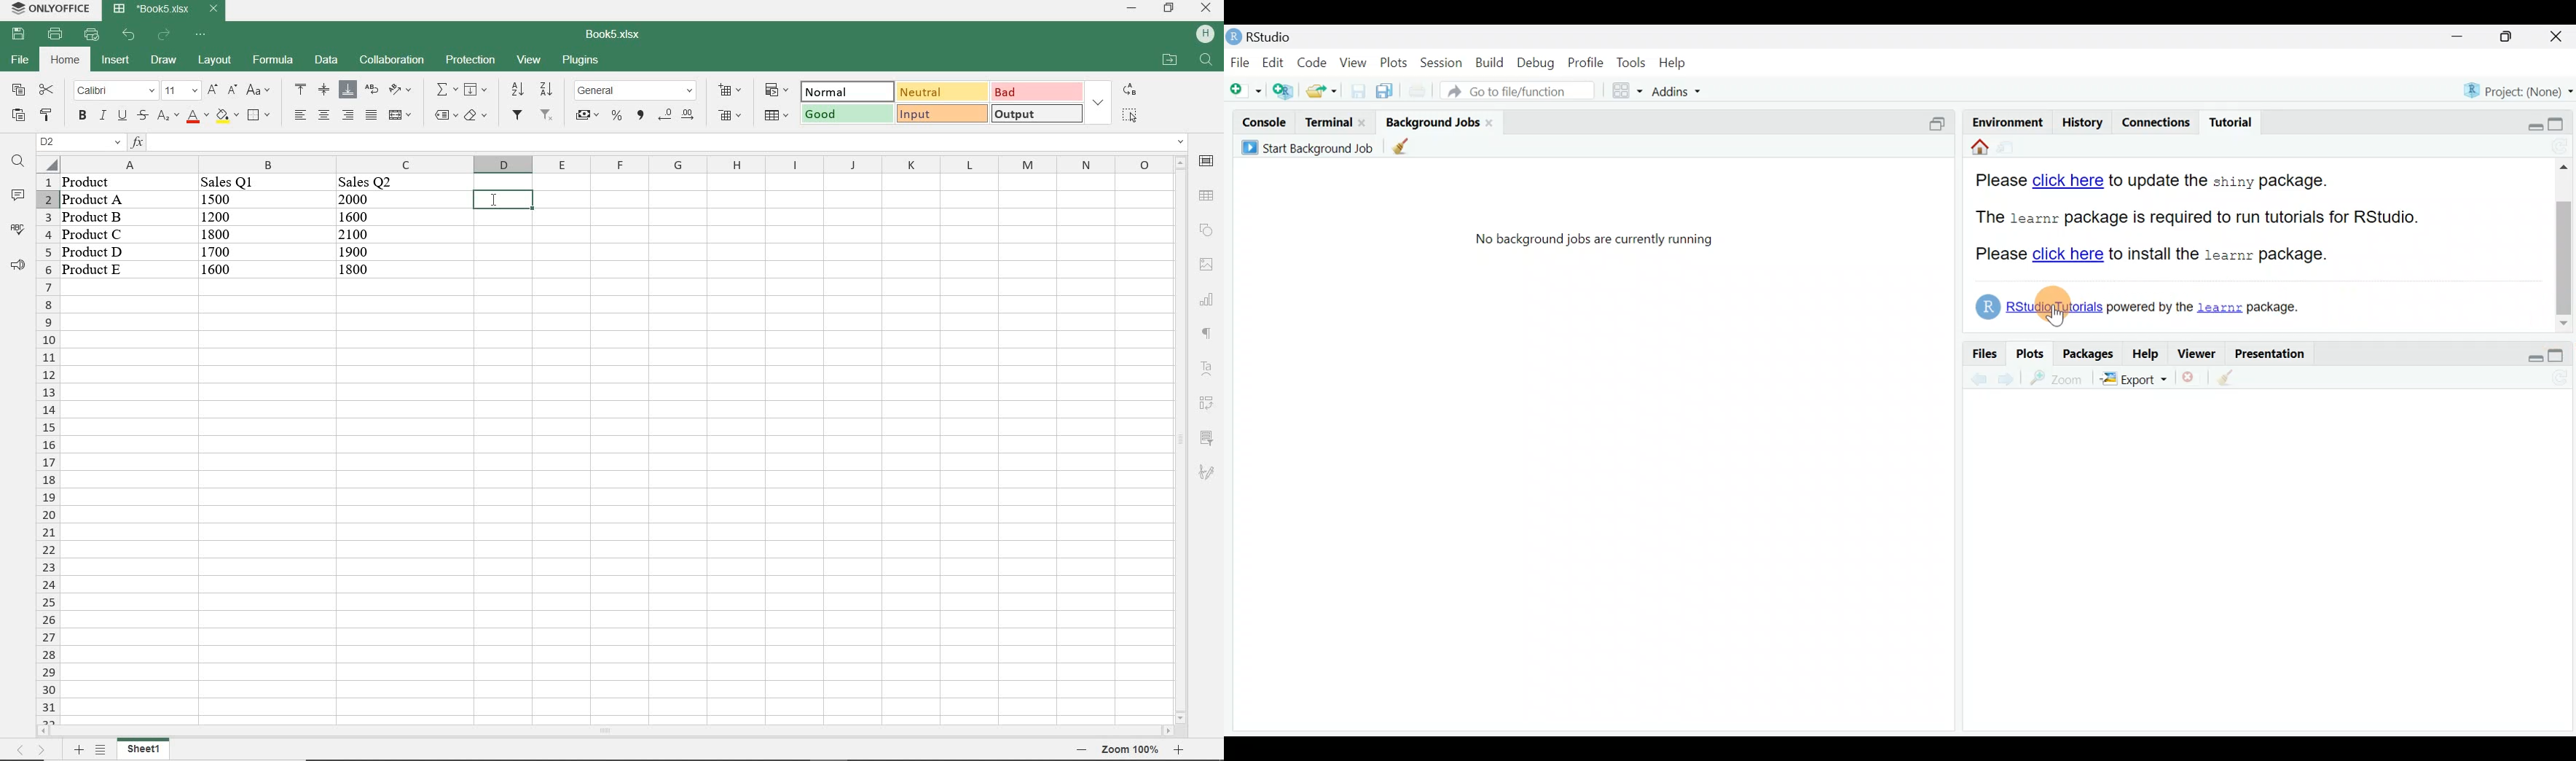 This screenshot has width=2576, height=784. What do you see at coordinates (180, 91) in the screenshot?
I see `font size` at bounding box center [180, 91].